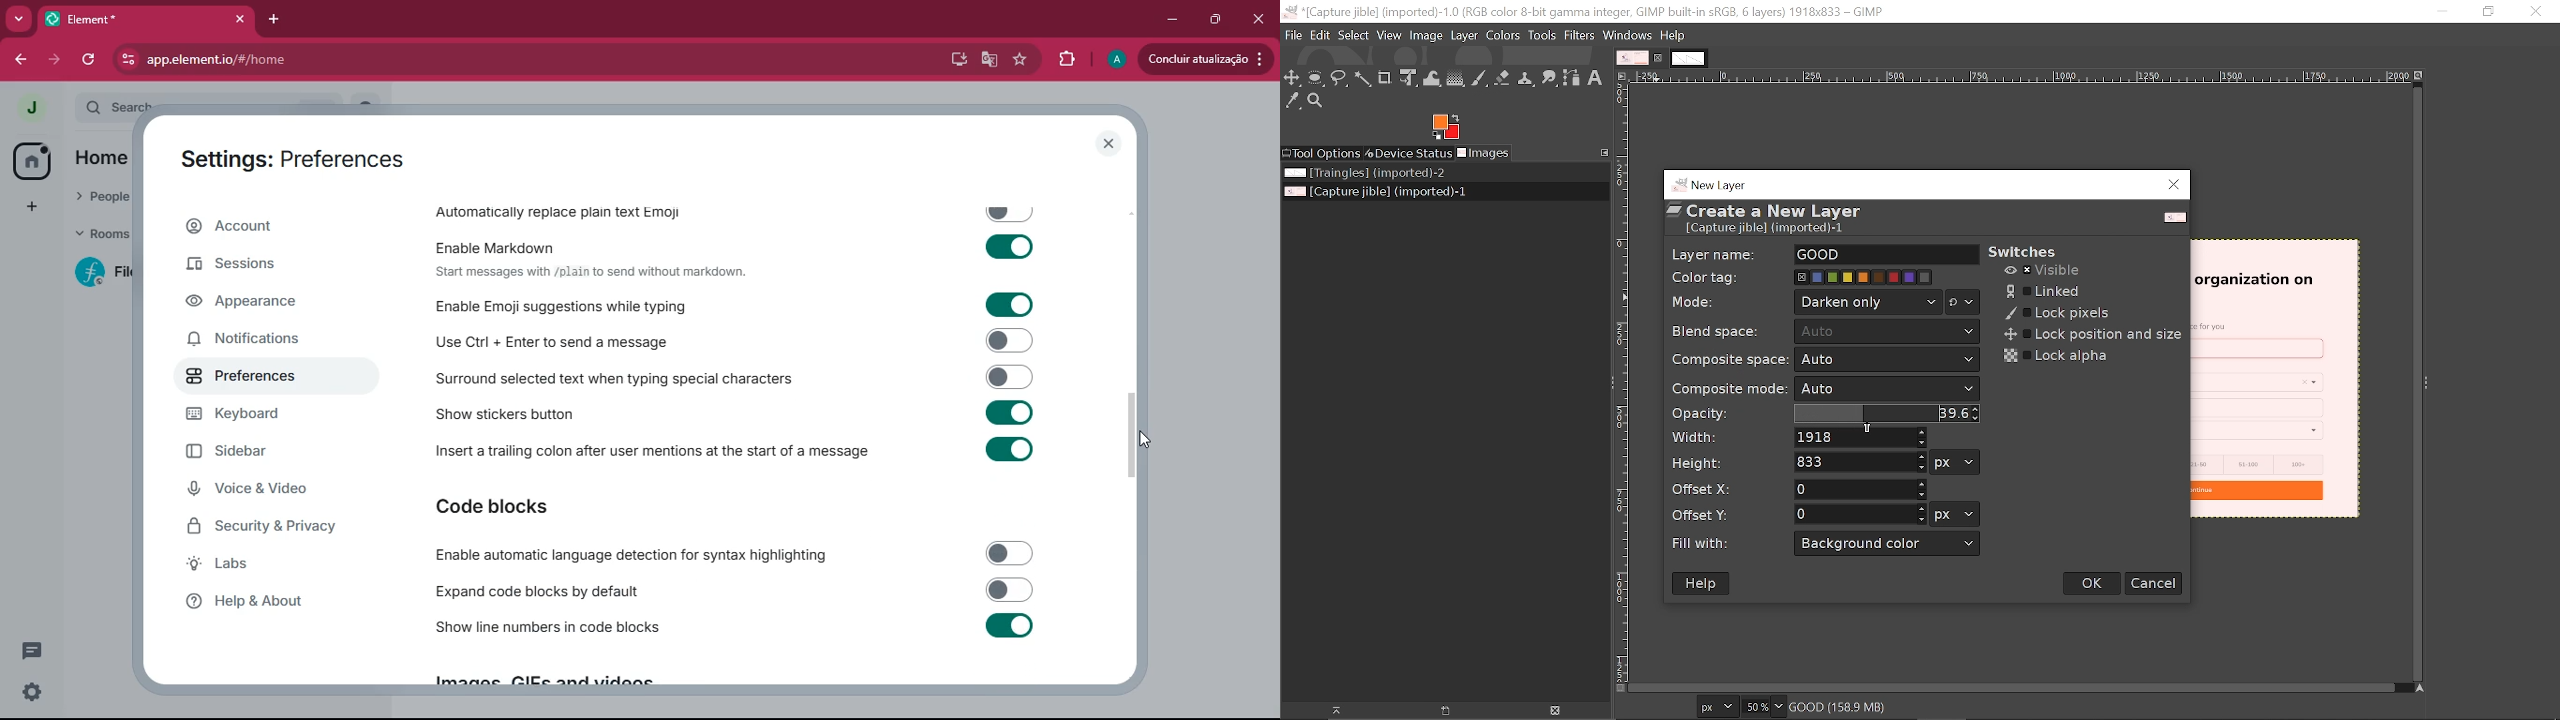 The image size is (2576, 728). What do you see at coordinates (31, 159) in the screenshot?
I see `home` at bounding box center [31, 159].